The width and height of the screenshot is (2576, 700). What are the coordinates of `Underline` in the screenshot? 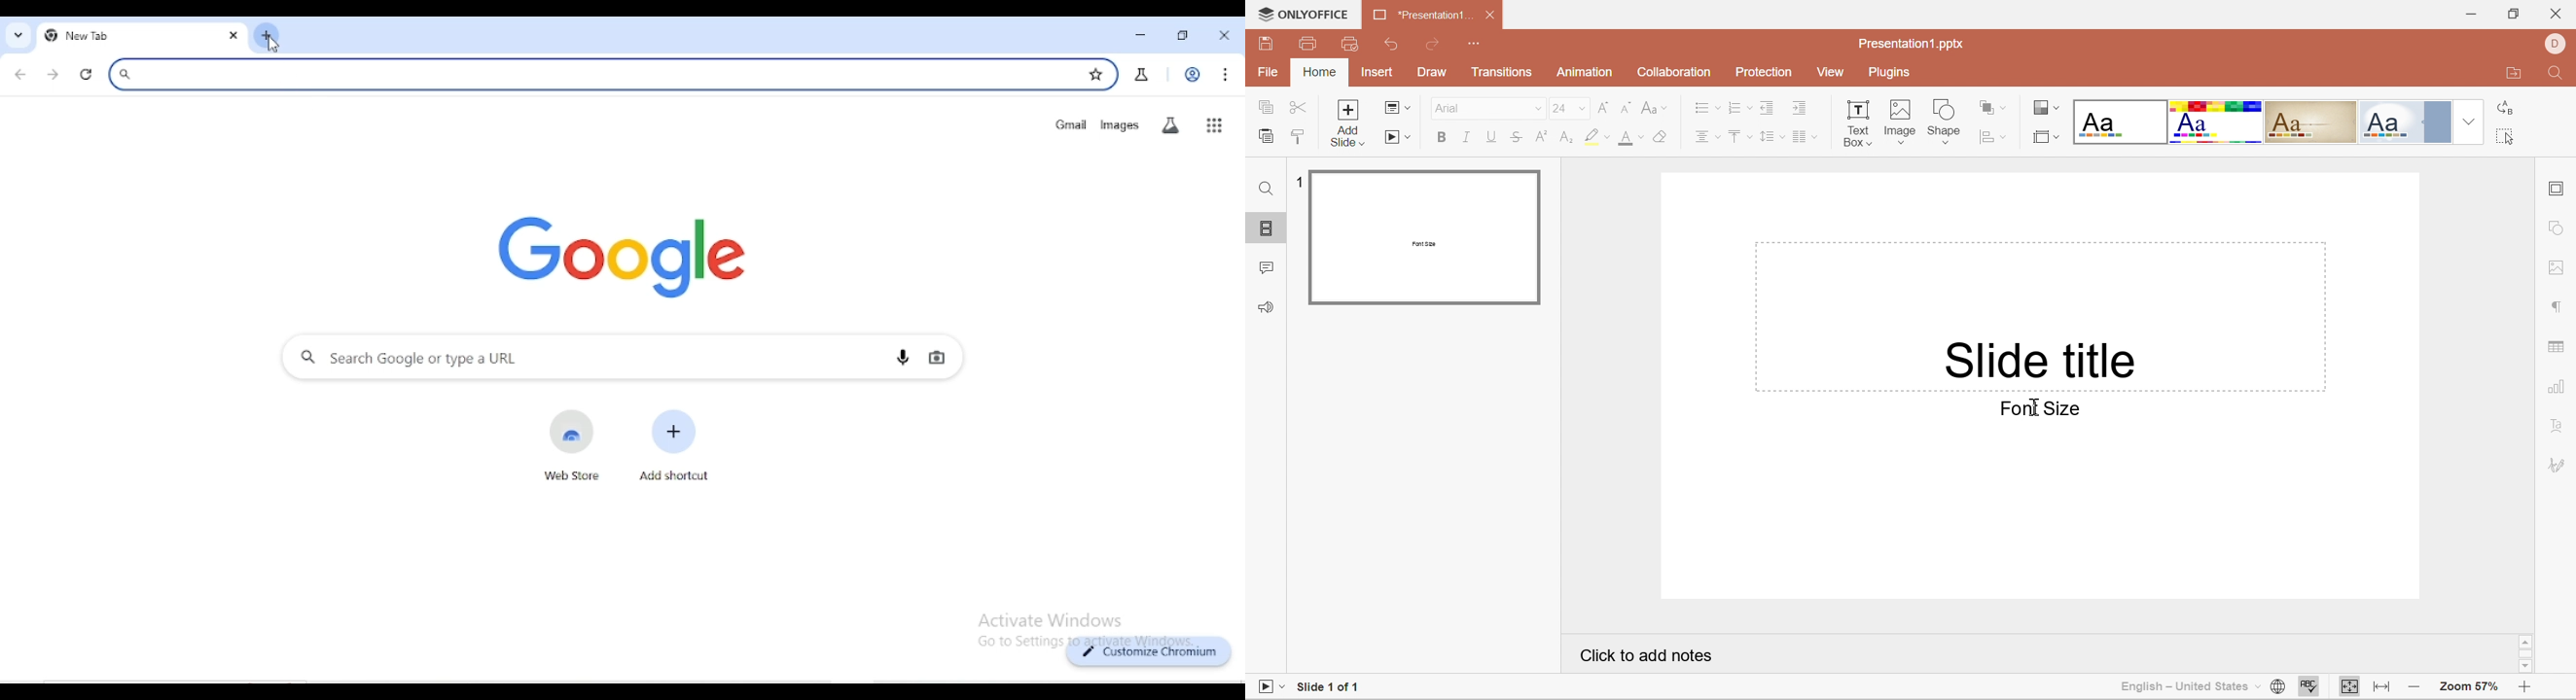 It's located at (1492, 137).